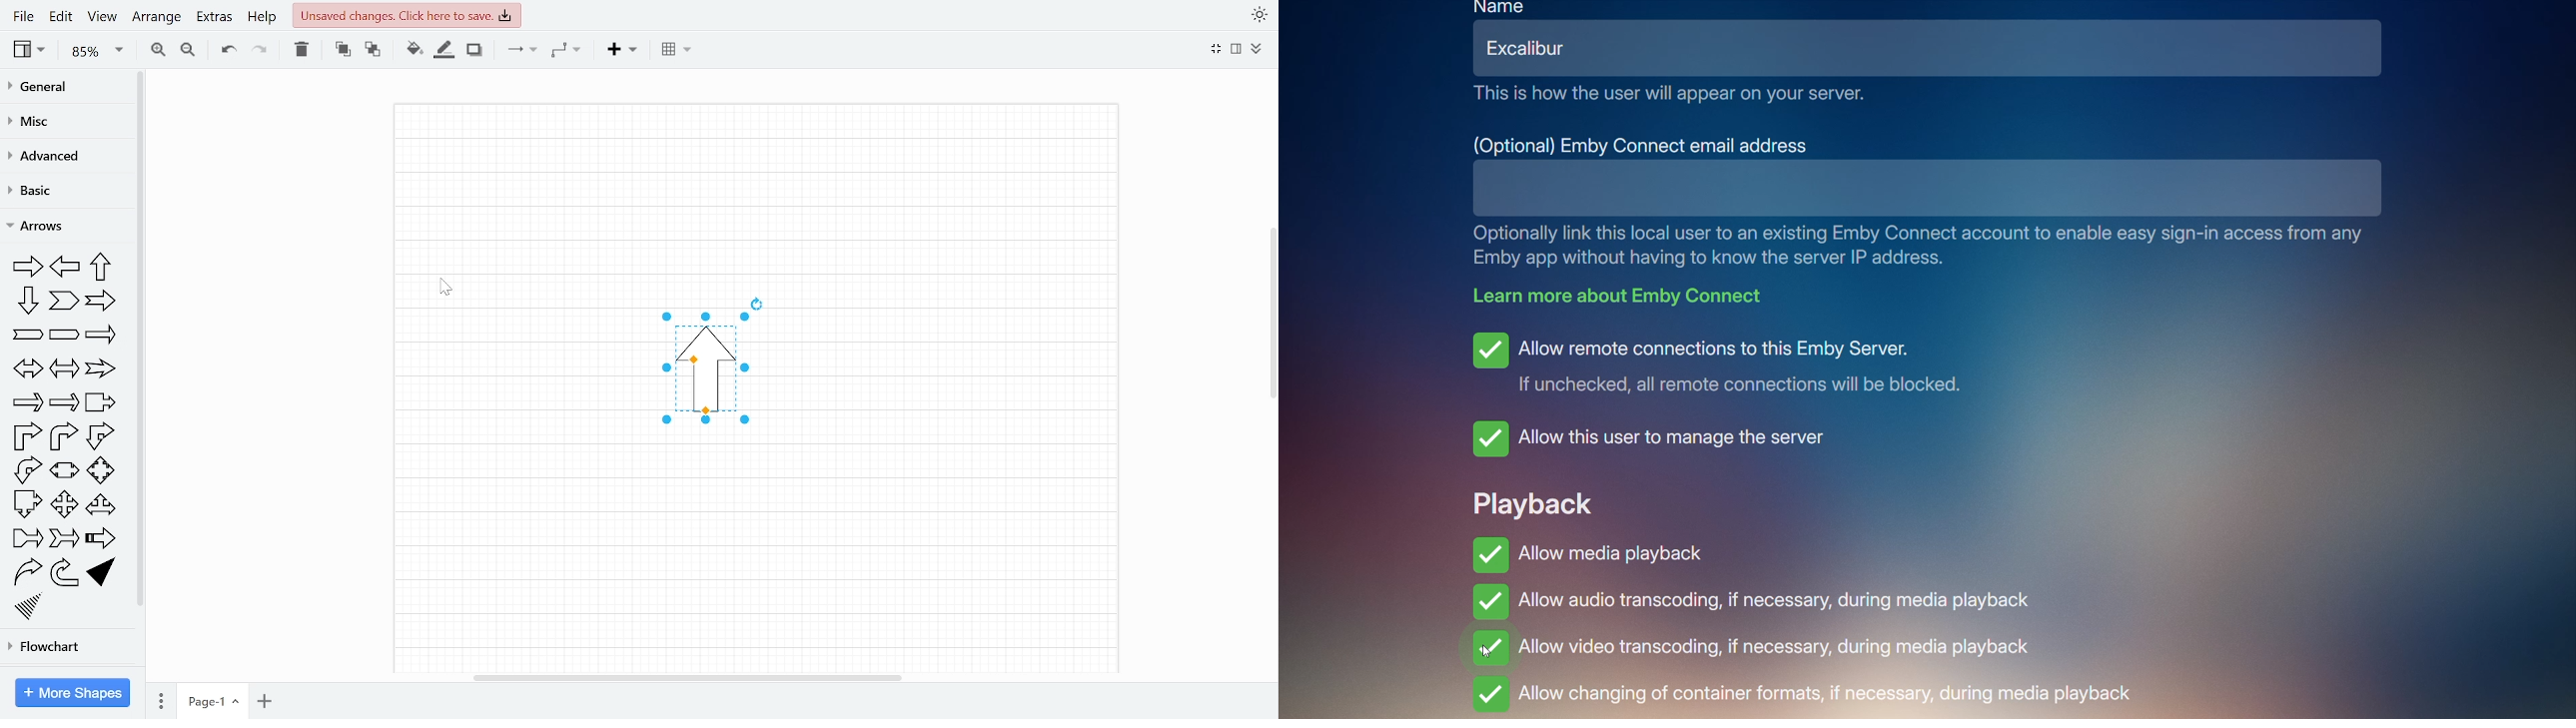  What do you see at coordinates (689, 678) in the screenshot?
I see `Horizontal scrollbar` at bounding box center [689, 678].